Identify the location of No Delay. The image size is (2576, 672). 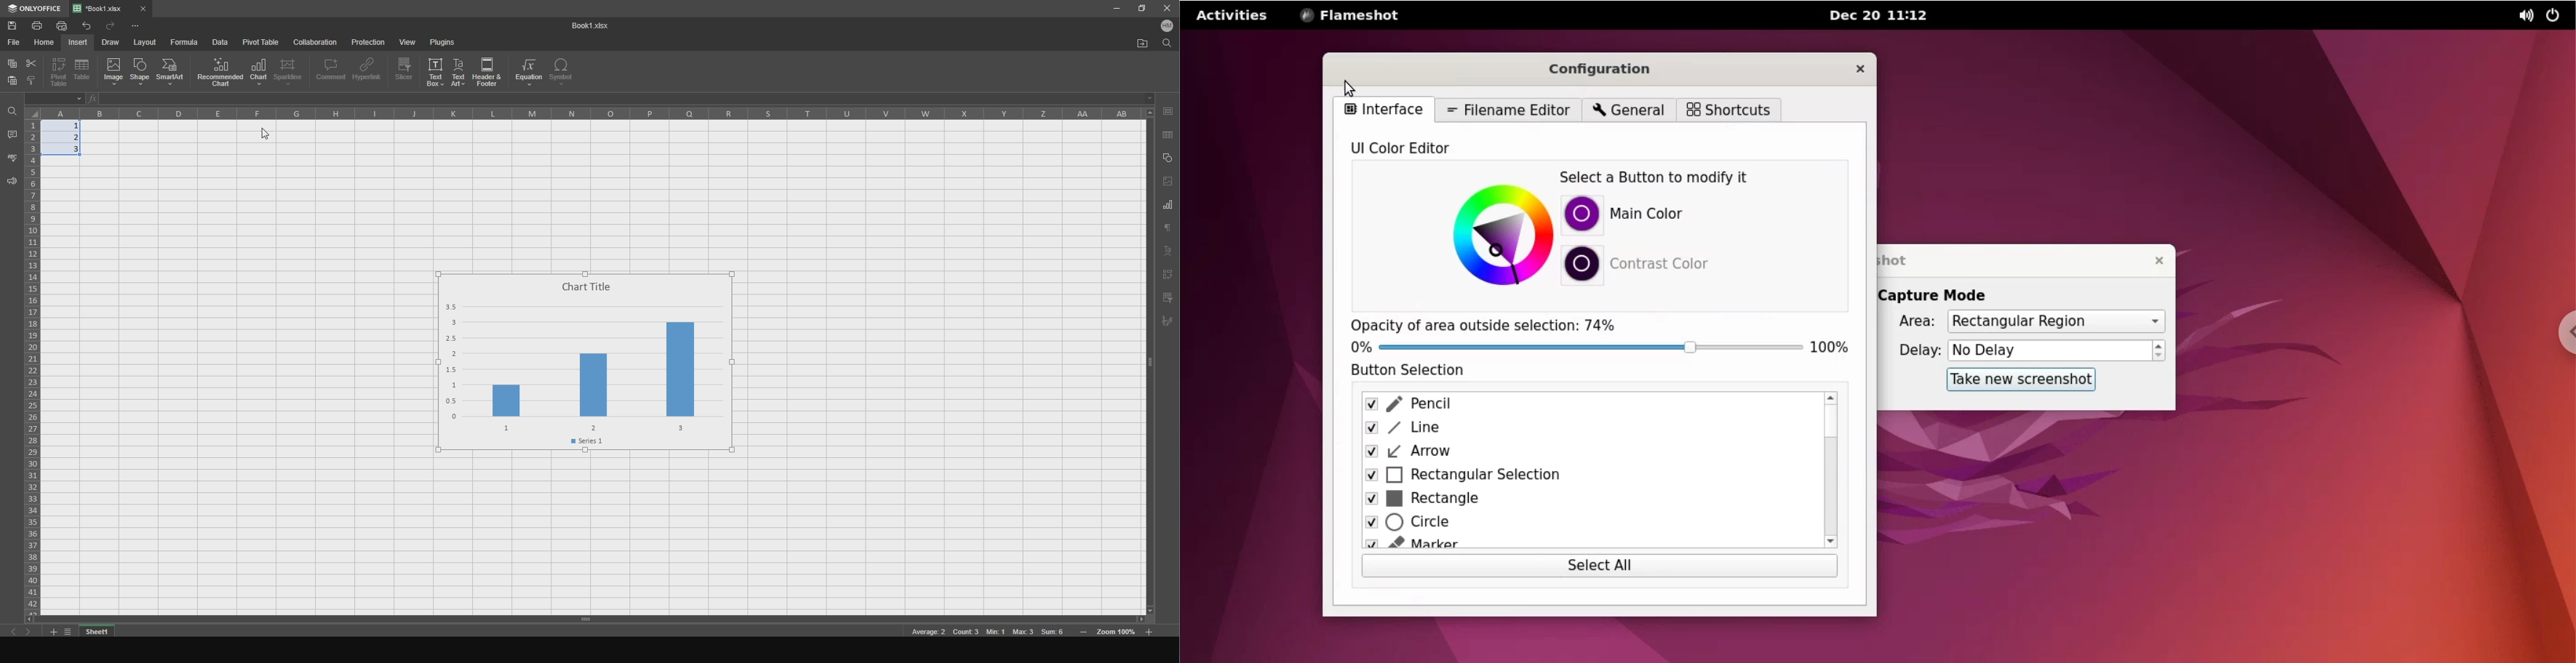
(2049, 350).